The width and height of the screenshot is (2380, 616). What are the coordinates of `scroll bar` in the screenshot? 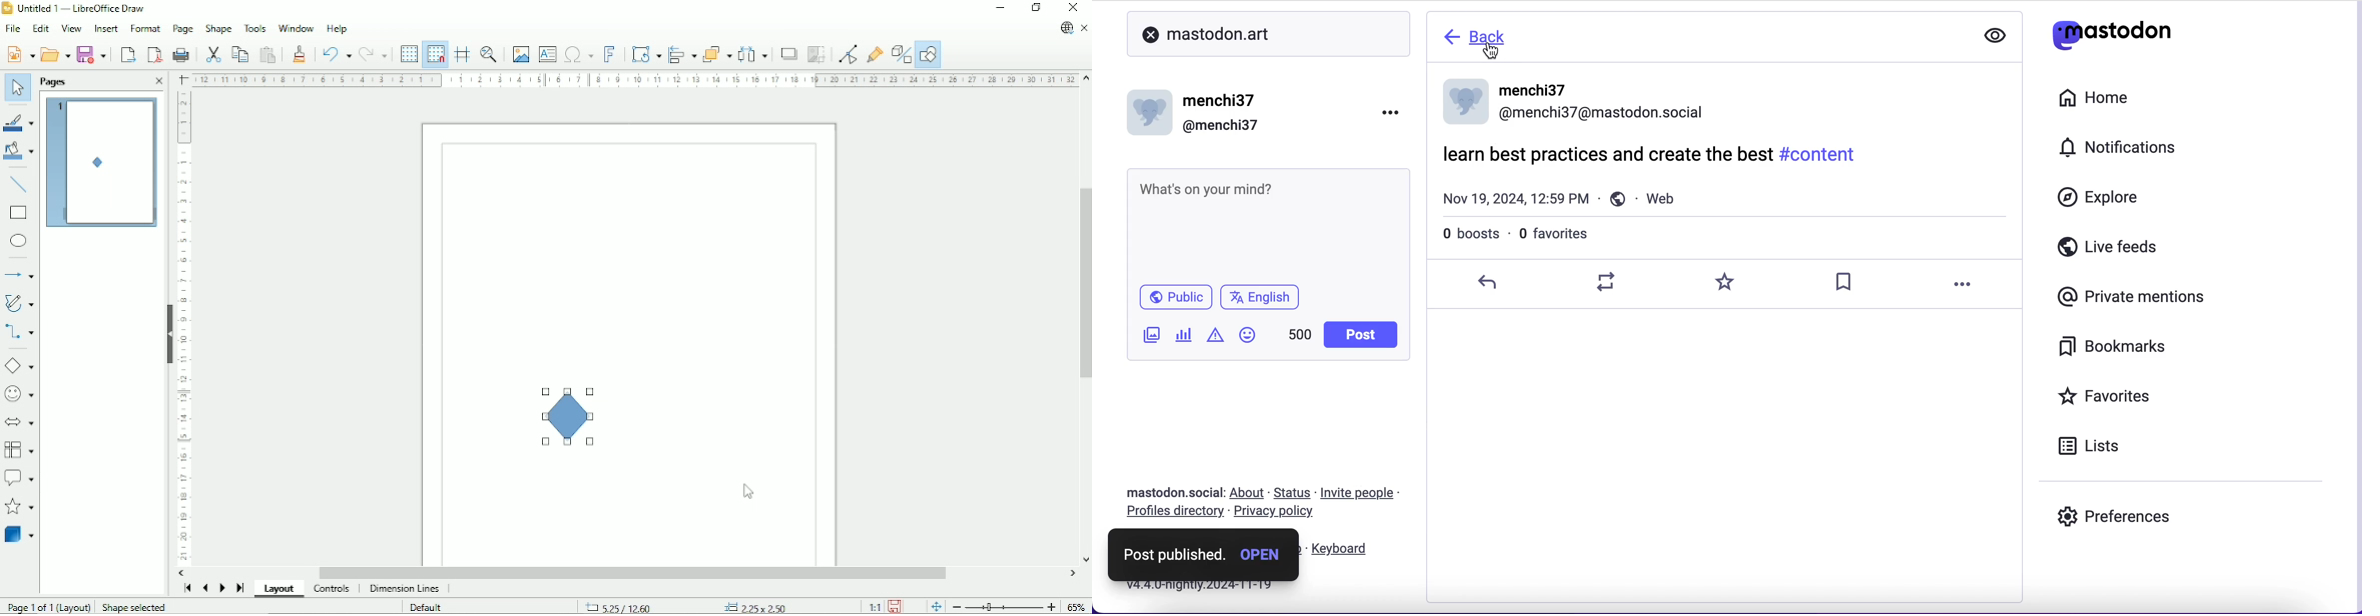 It's located at (2354, 119).